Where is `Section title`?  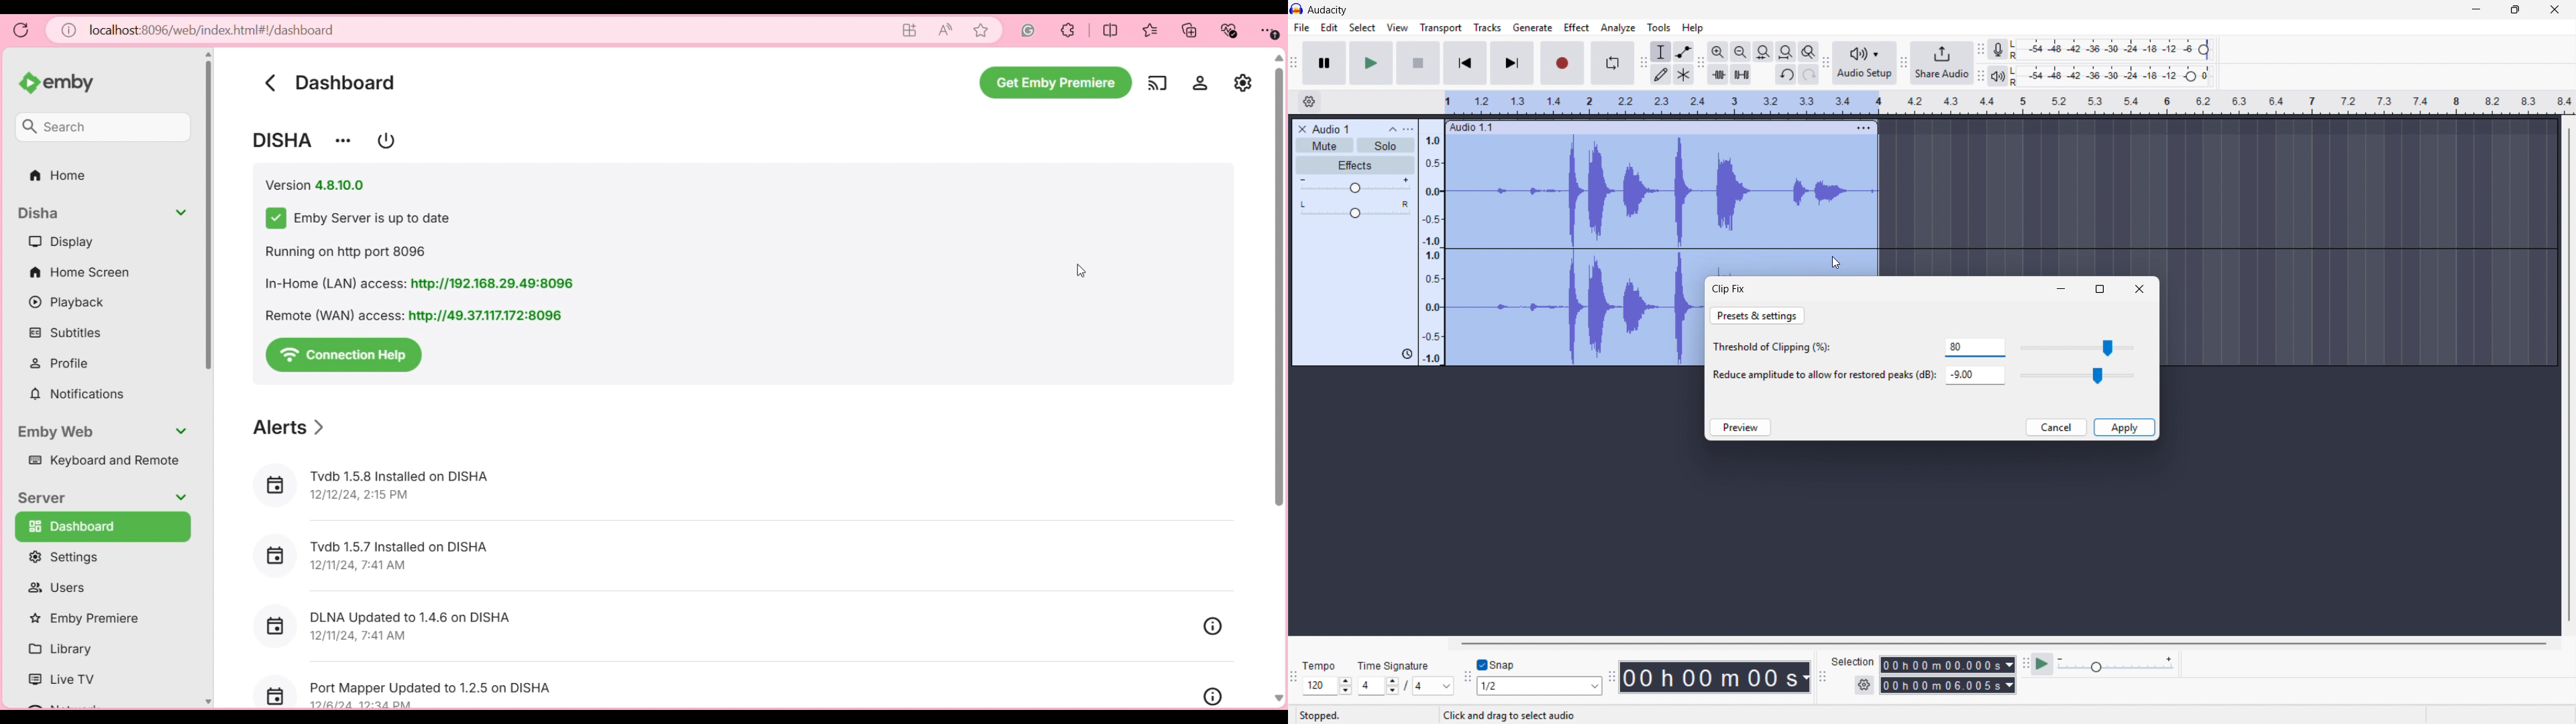 Section title is located at coordinates (289, 428).